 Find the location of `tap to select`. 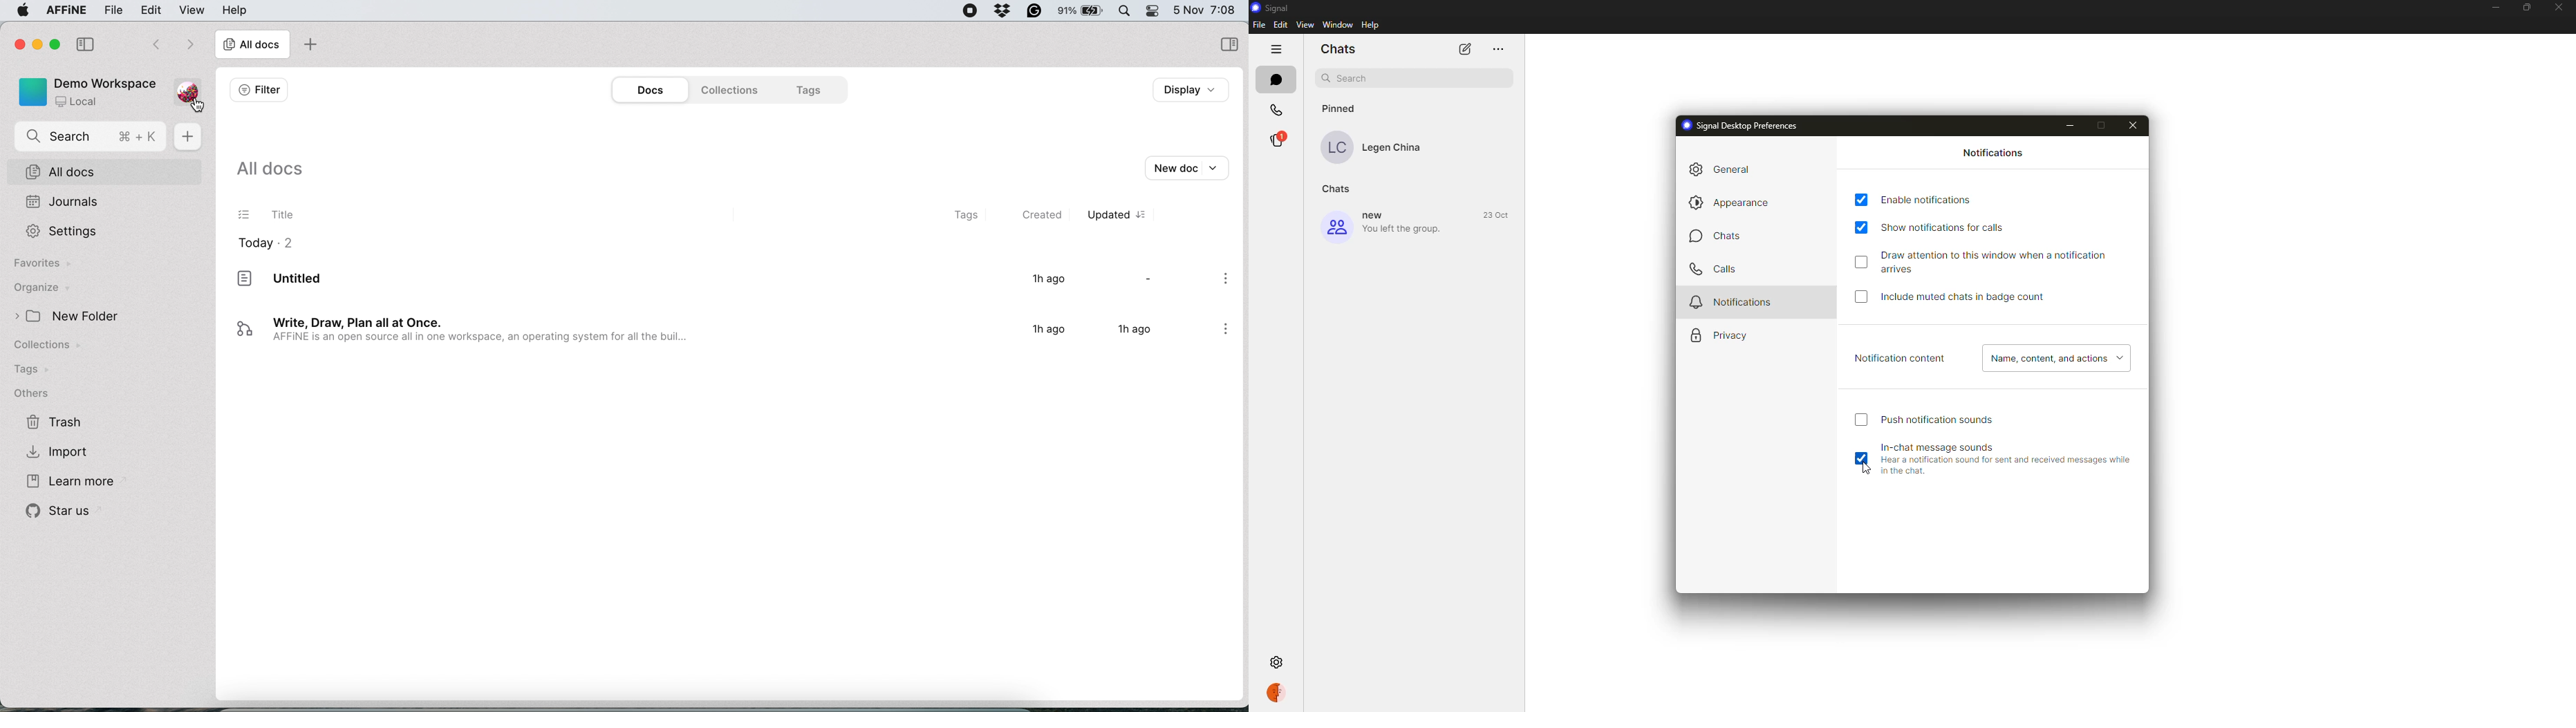

tap to select is located at coordinates (1860, 261).